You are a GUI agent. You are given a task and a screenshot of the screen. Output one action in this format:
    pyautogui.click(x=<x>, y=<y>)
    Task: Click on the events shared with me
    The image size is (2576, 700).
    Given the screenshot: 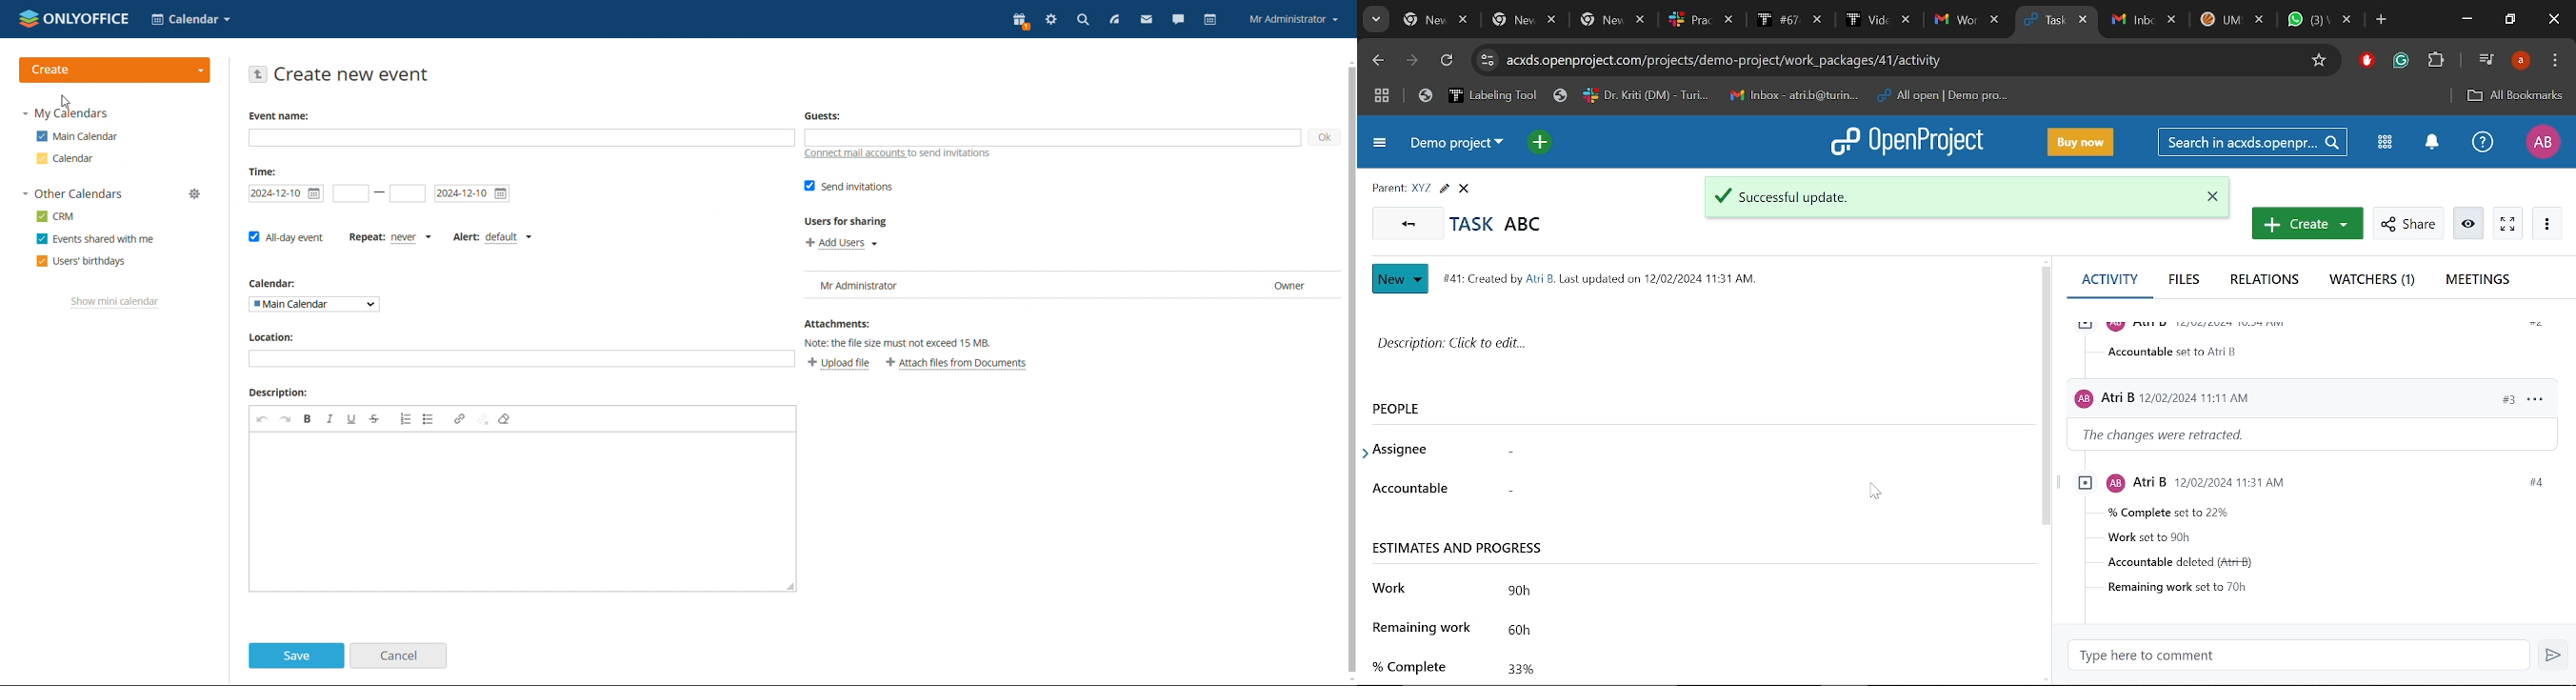 What is the action you would take?
    pyautogui.click(x=94, y=238)
    